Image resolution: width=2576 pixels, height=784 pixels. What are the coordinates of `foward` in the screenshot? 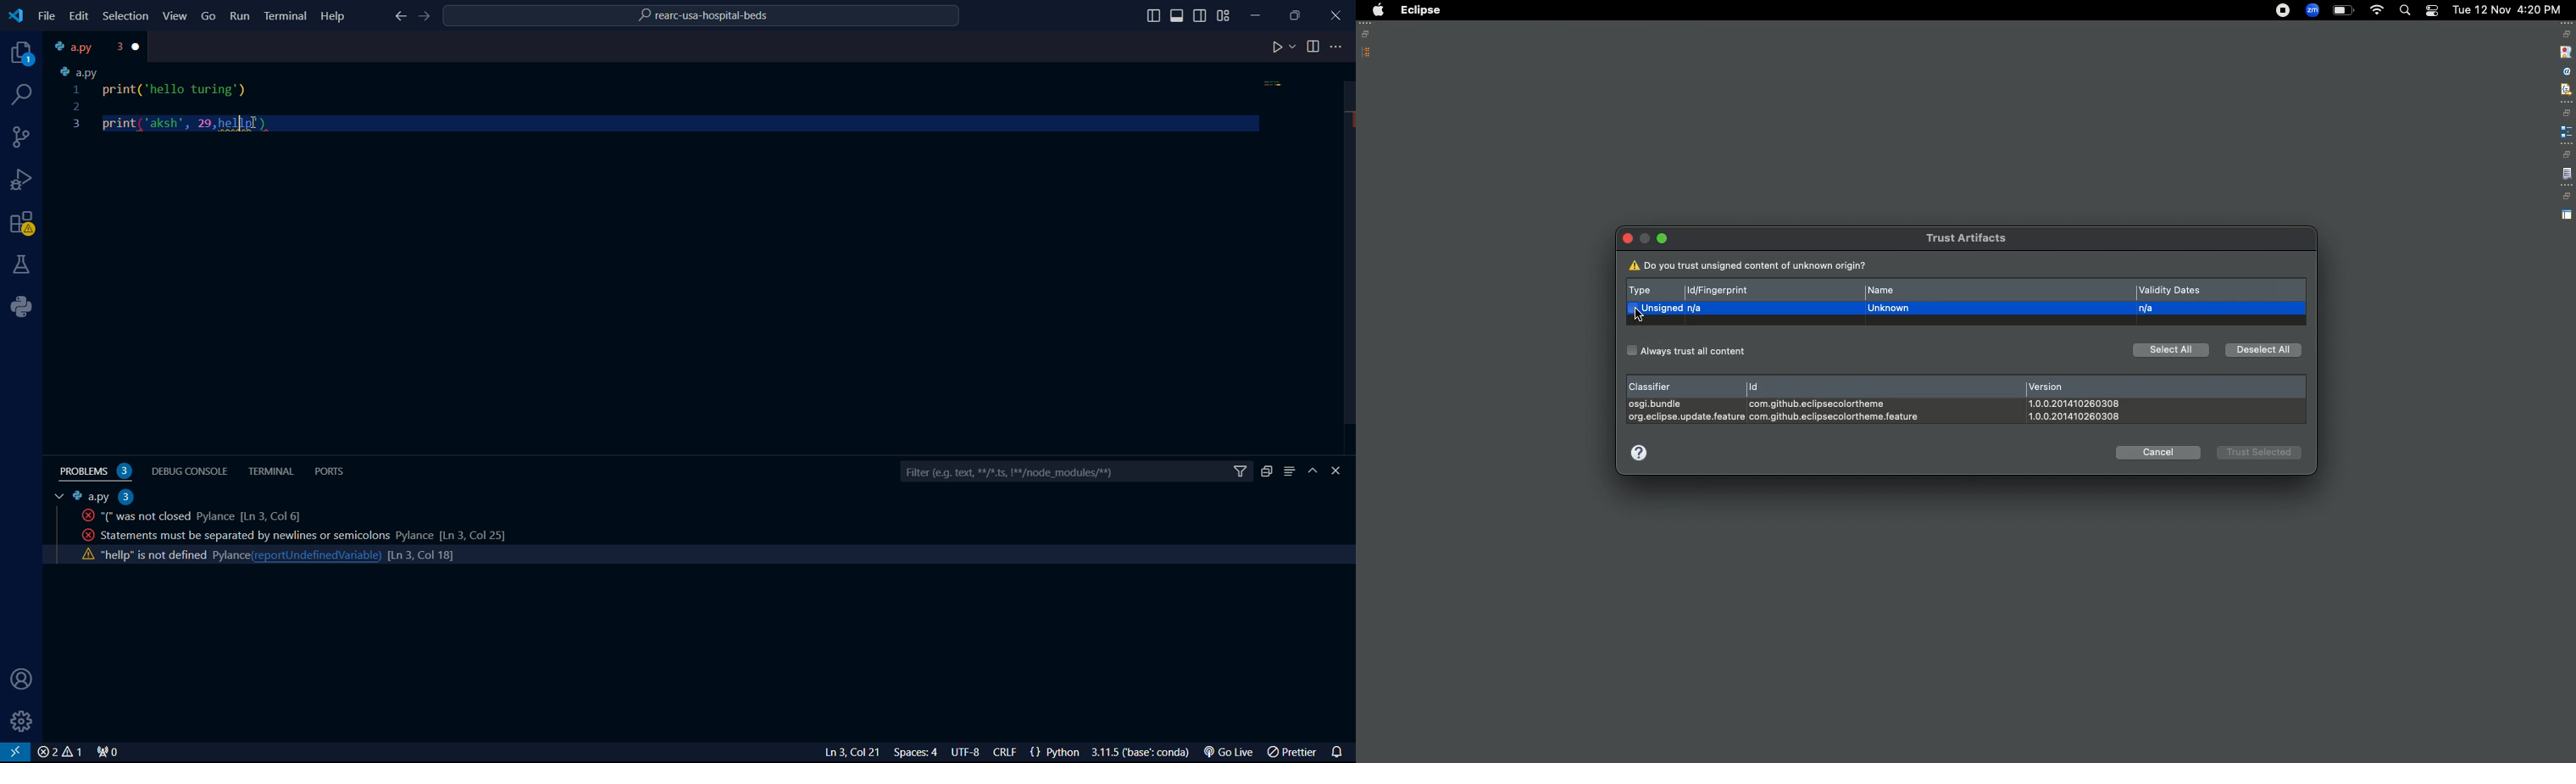 It's located at (427, 17).